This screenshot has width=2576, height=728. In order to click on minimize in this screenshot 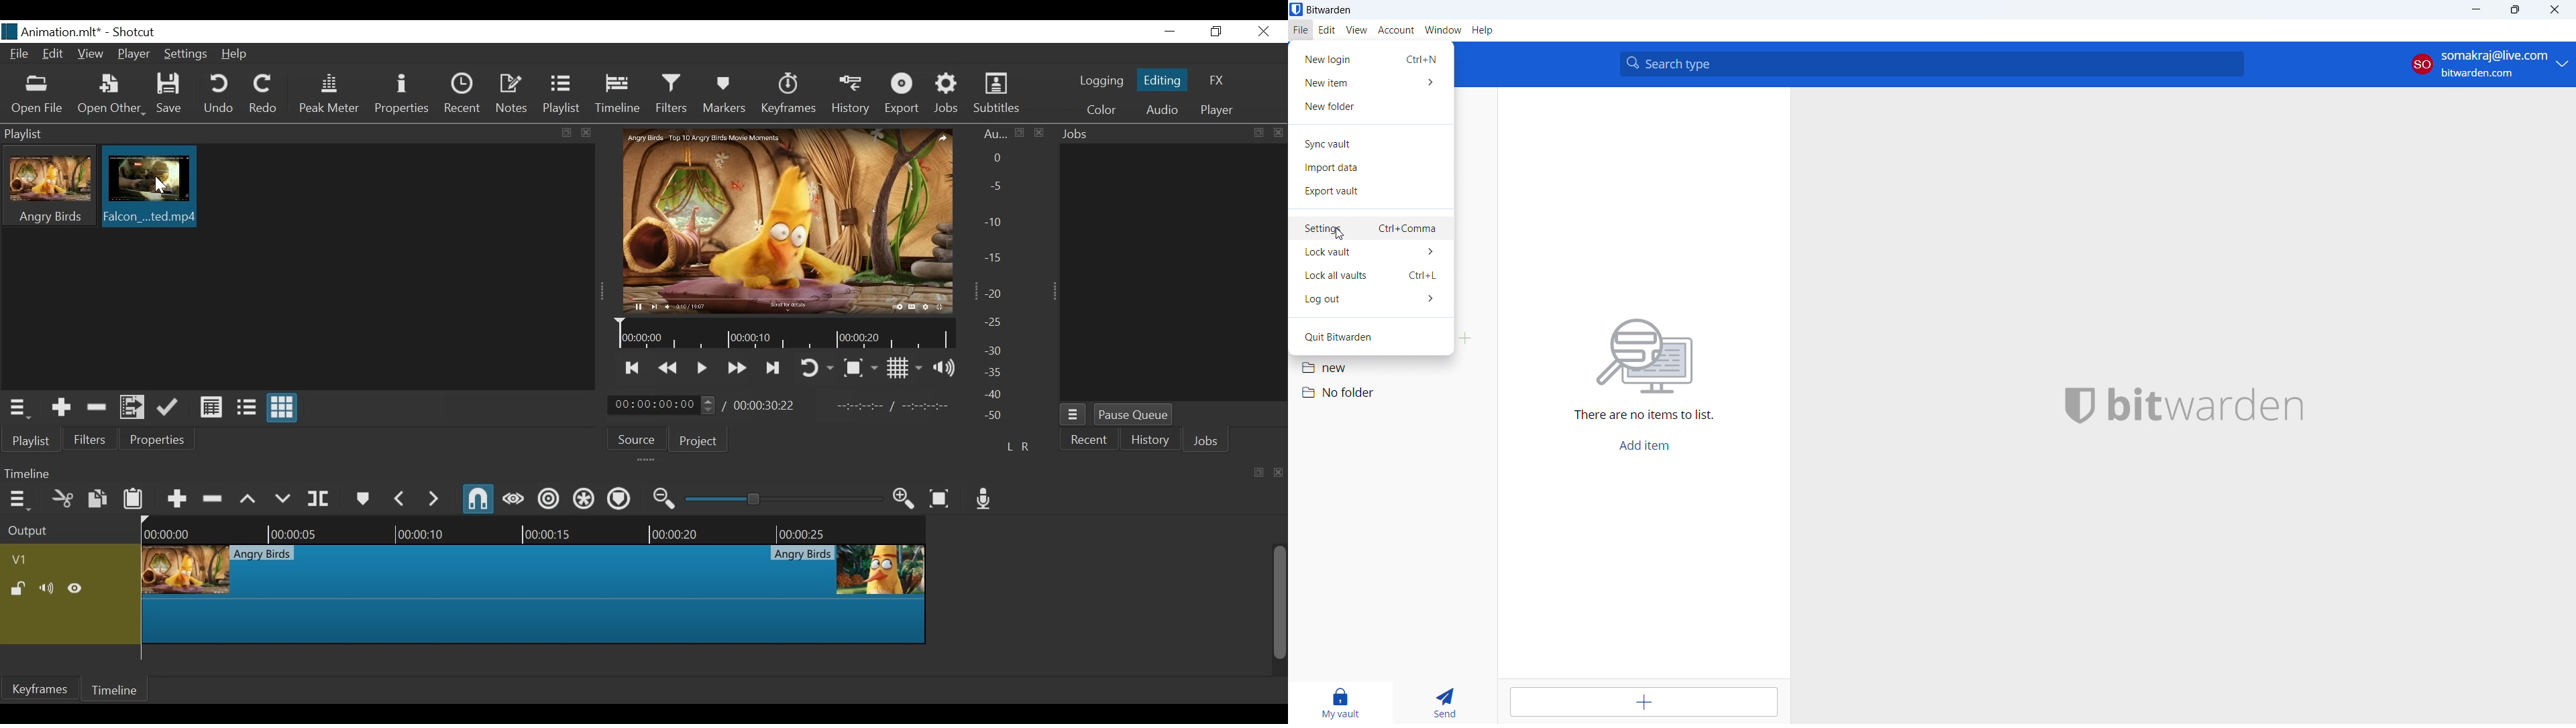, I will do `click(2475, 10)`.